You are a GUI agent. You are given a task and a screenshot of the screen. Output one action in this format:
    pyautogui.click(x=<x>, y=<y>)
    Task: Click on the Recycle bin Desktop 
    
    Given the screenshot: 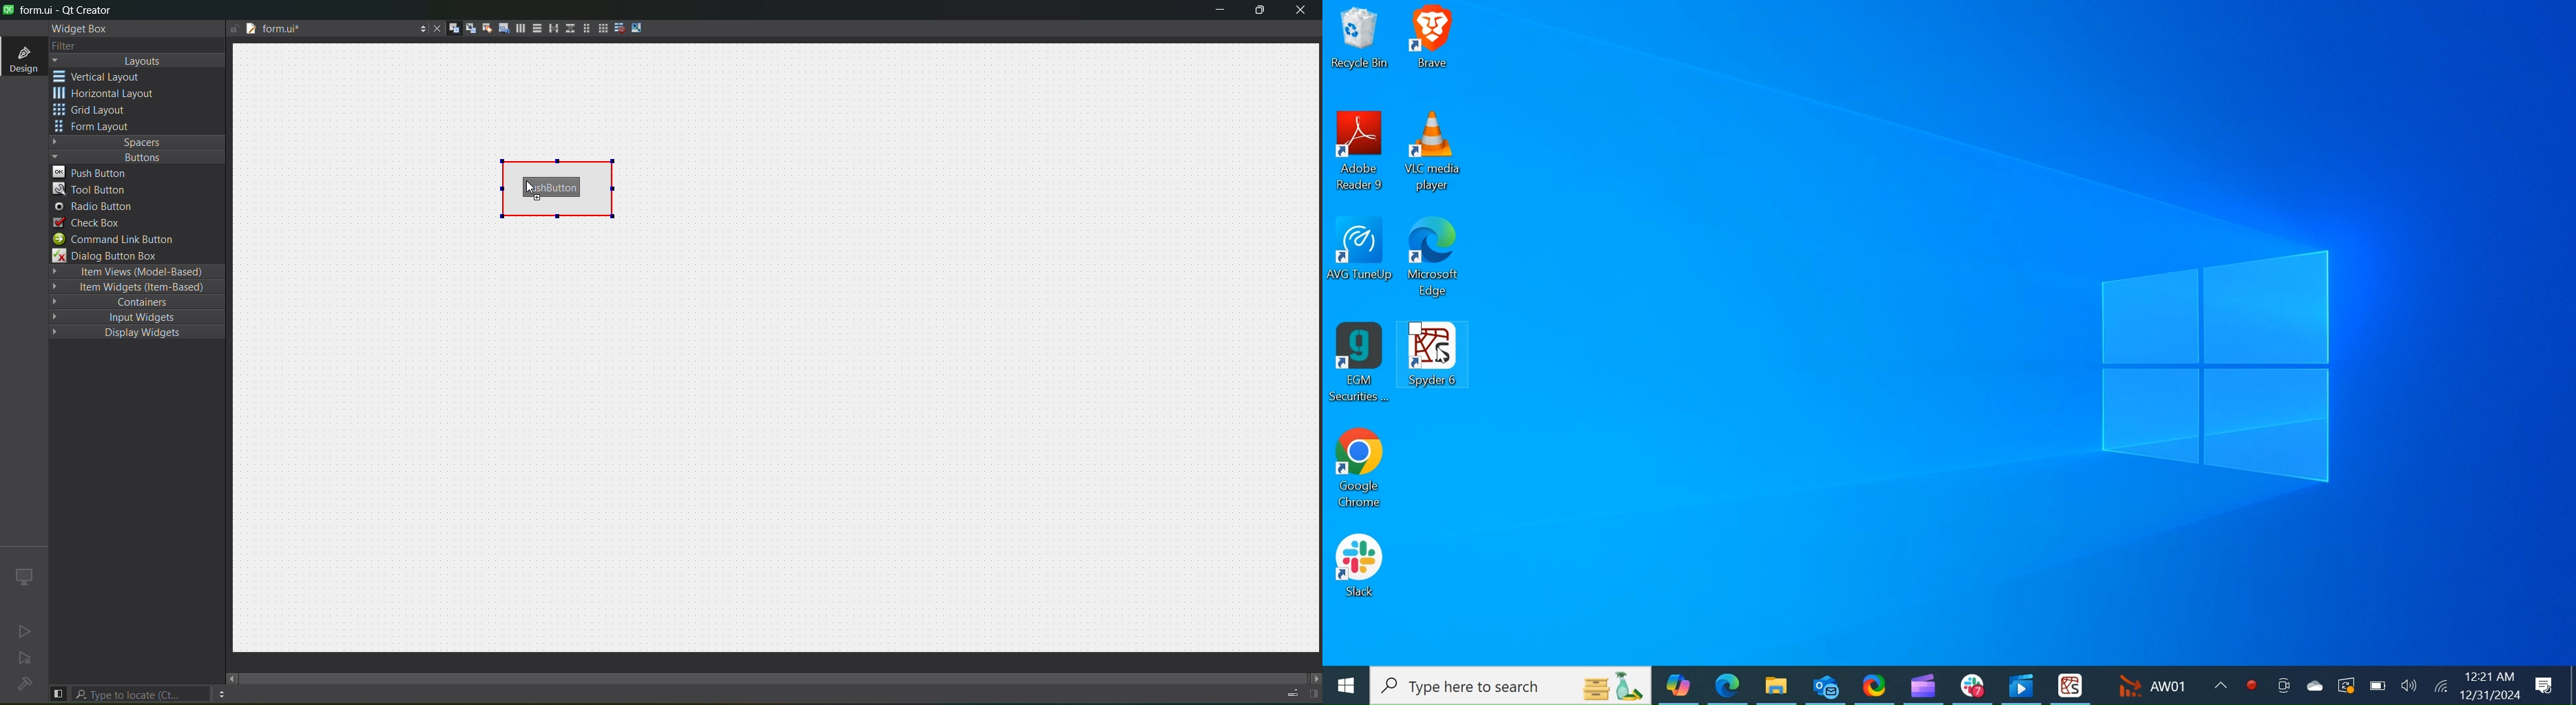 What is the action you would take?
    pyautogui.click(x=1361, y=39)
    